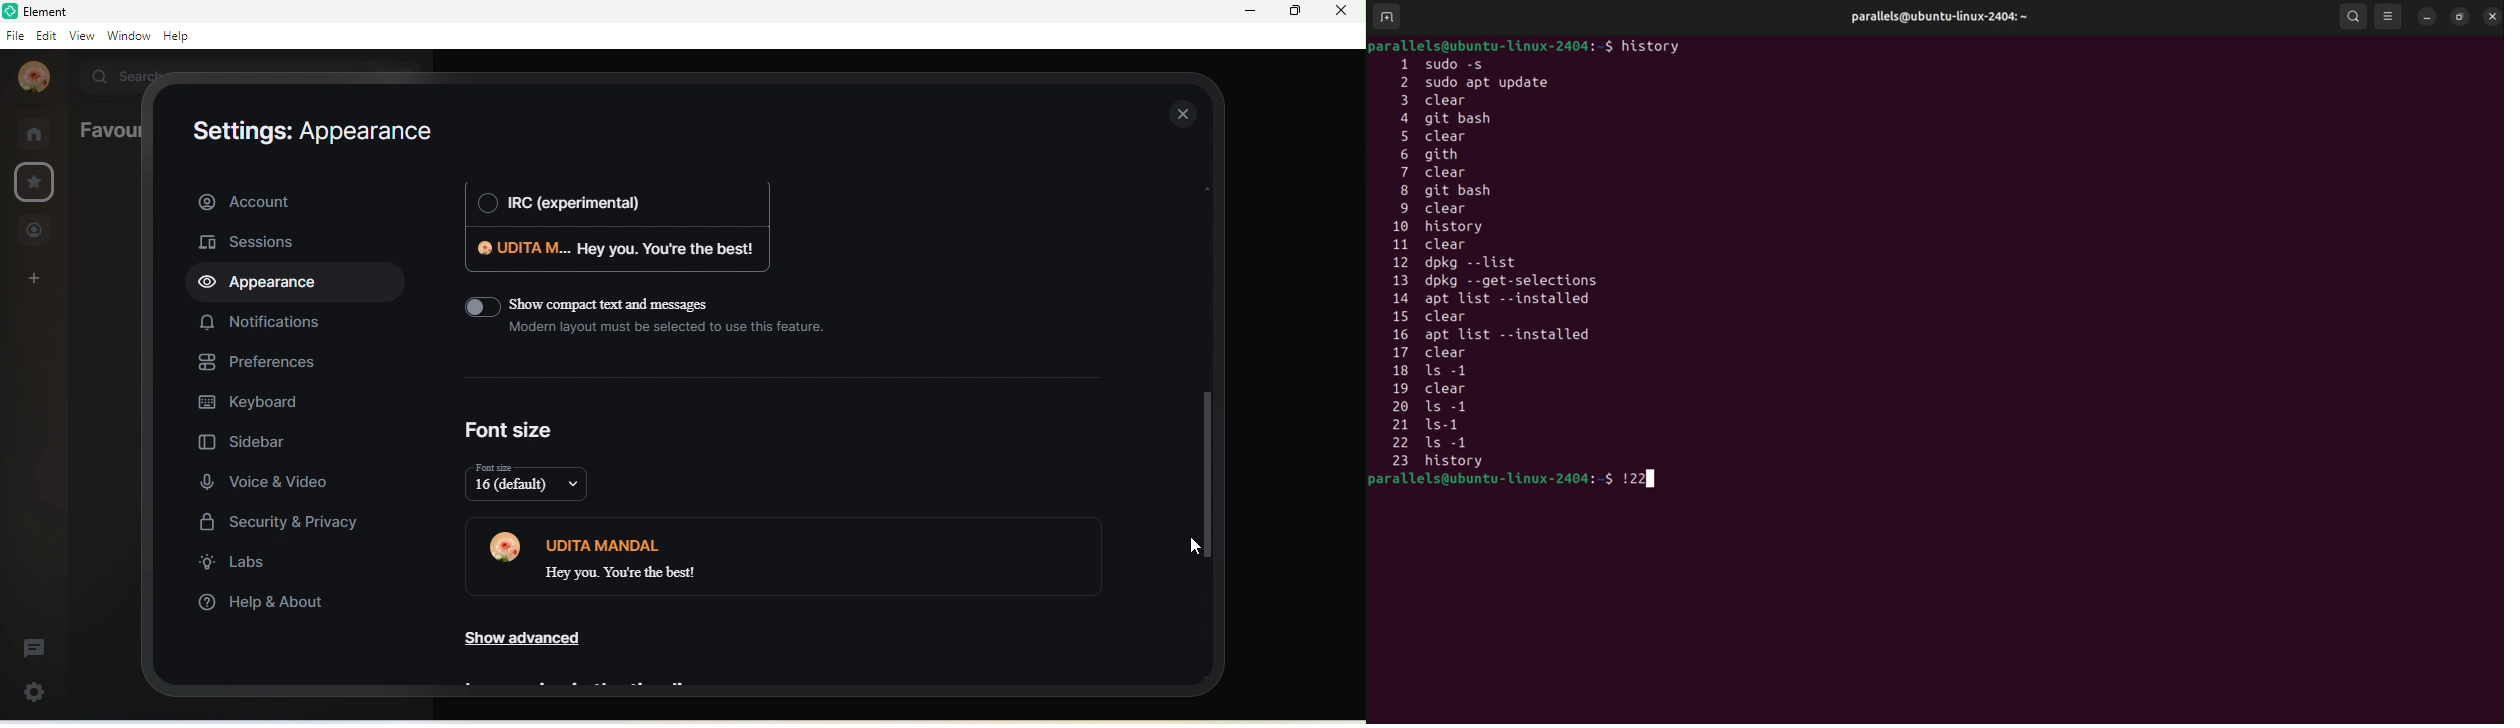  Describe the element at coordinates (78, 36) in the screenshot. I see `view` at that location.